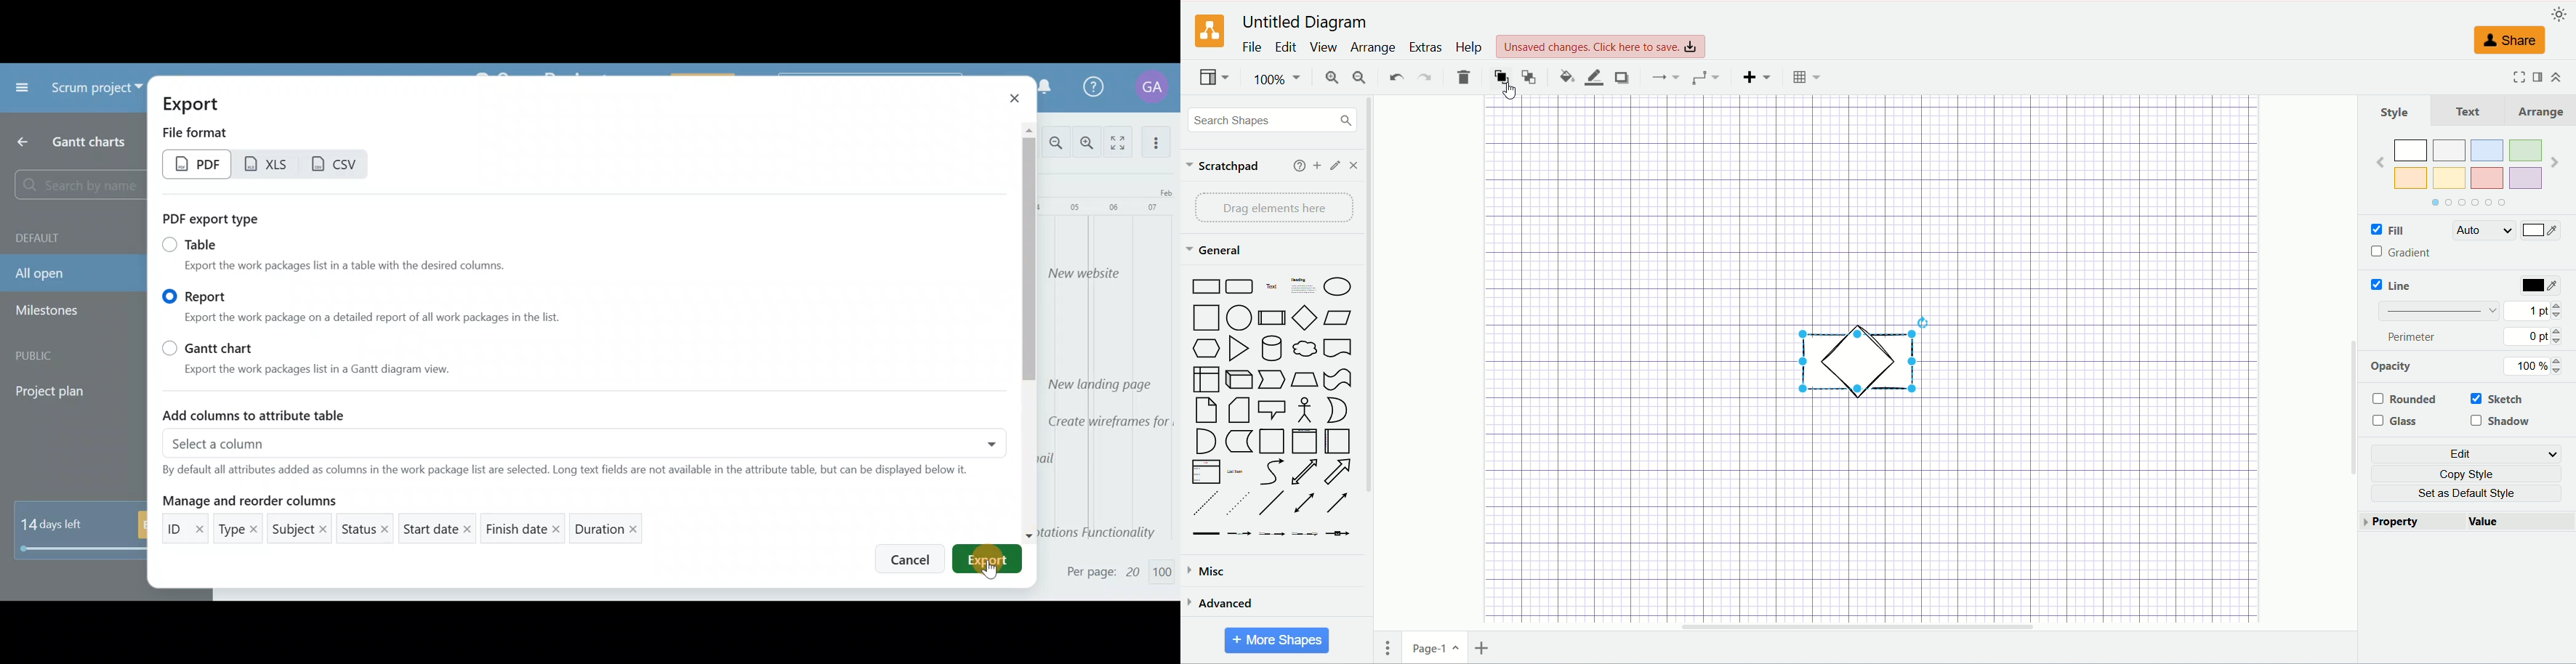  Describe the element at coordinates (1337, 317) in the screenshot. I see `Parallelogram` at that location.